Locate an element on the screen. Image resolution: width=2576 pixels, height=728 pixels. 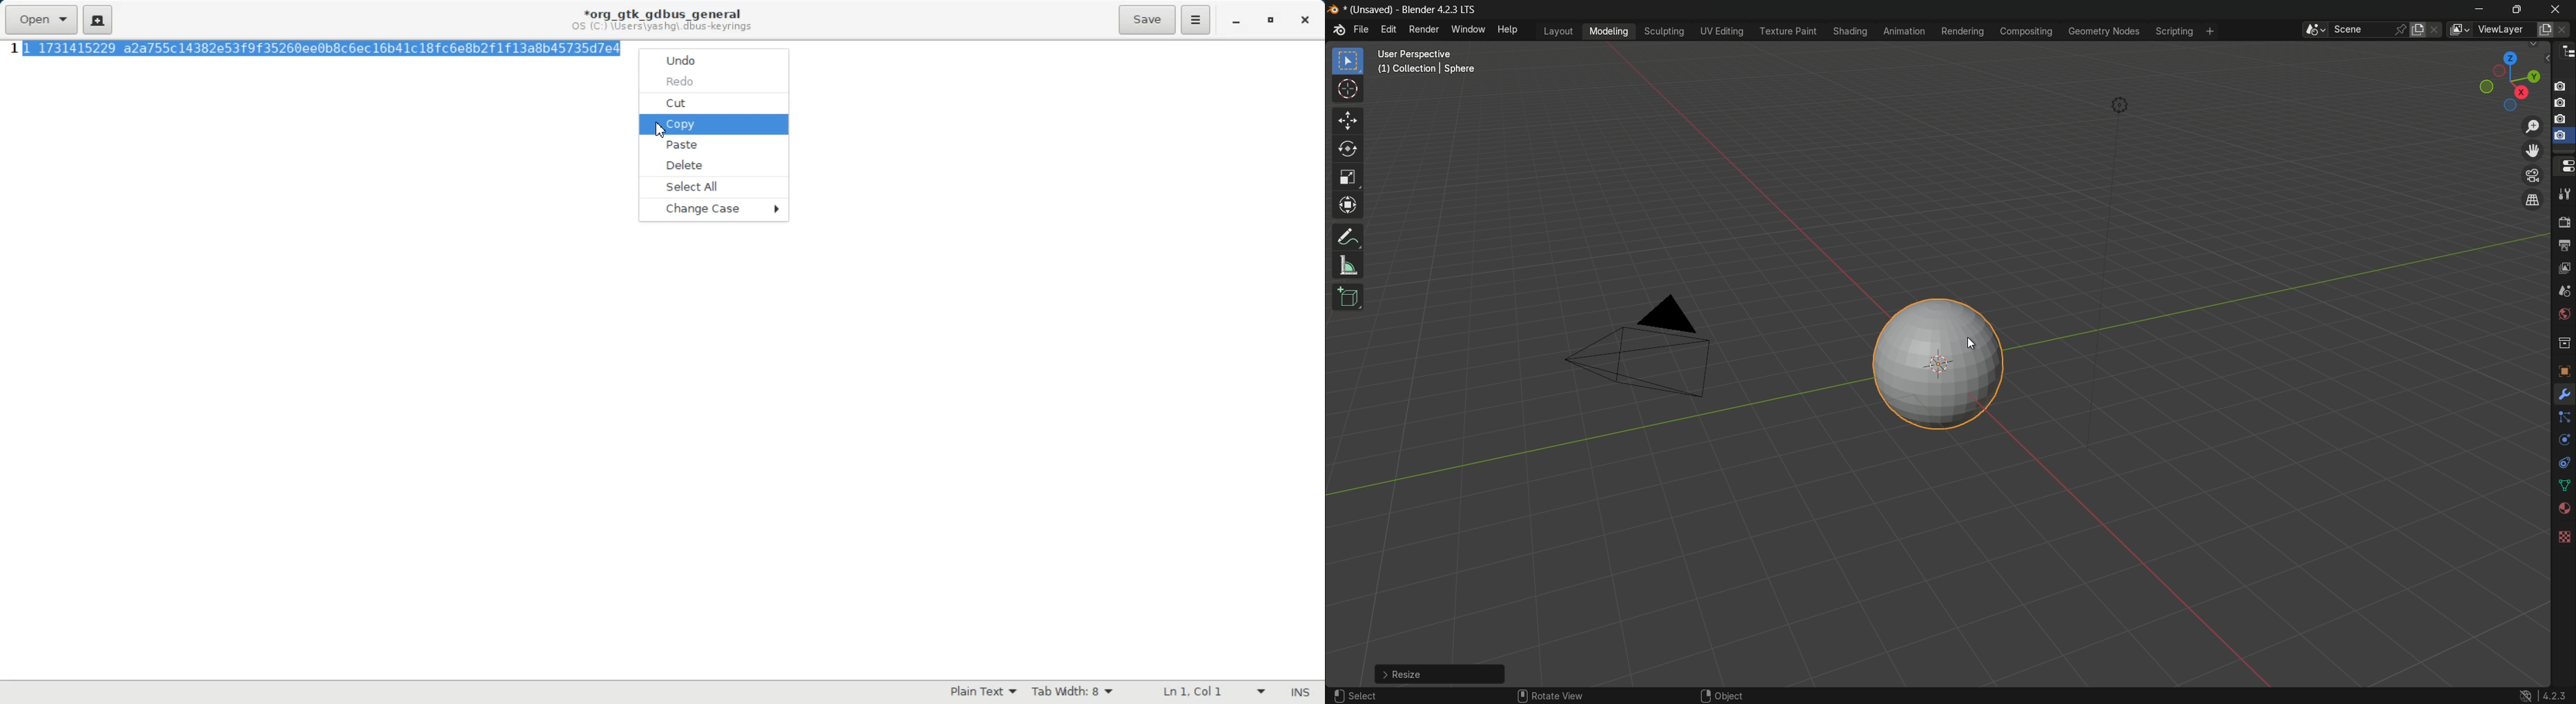
capture is located at coordinates (2563, 120).